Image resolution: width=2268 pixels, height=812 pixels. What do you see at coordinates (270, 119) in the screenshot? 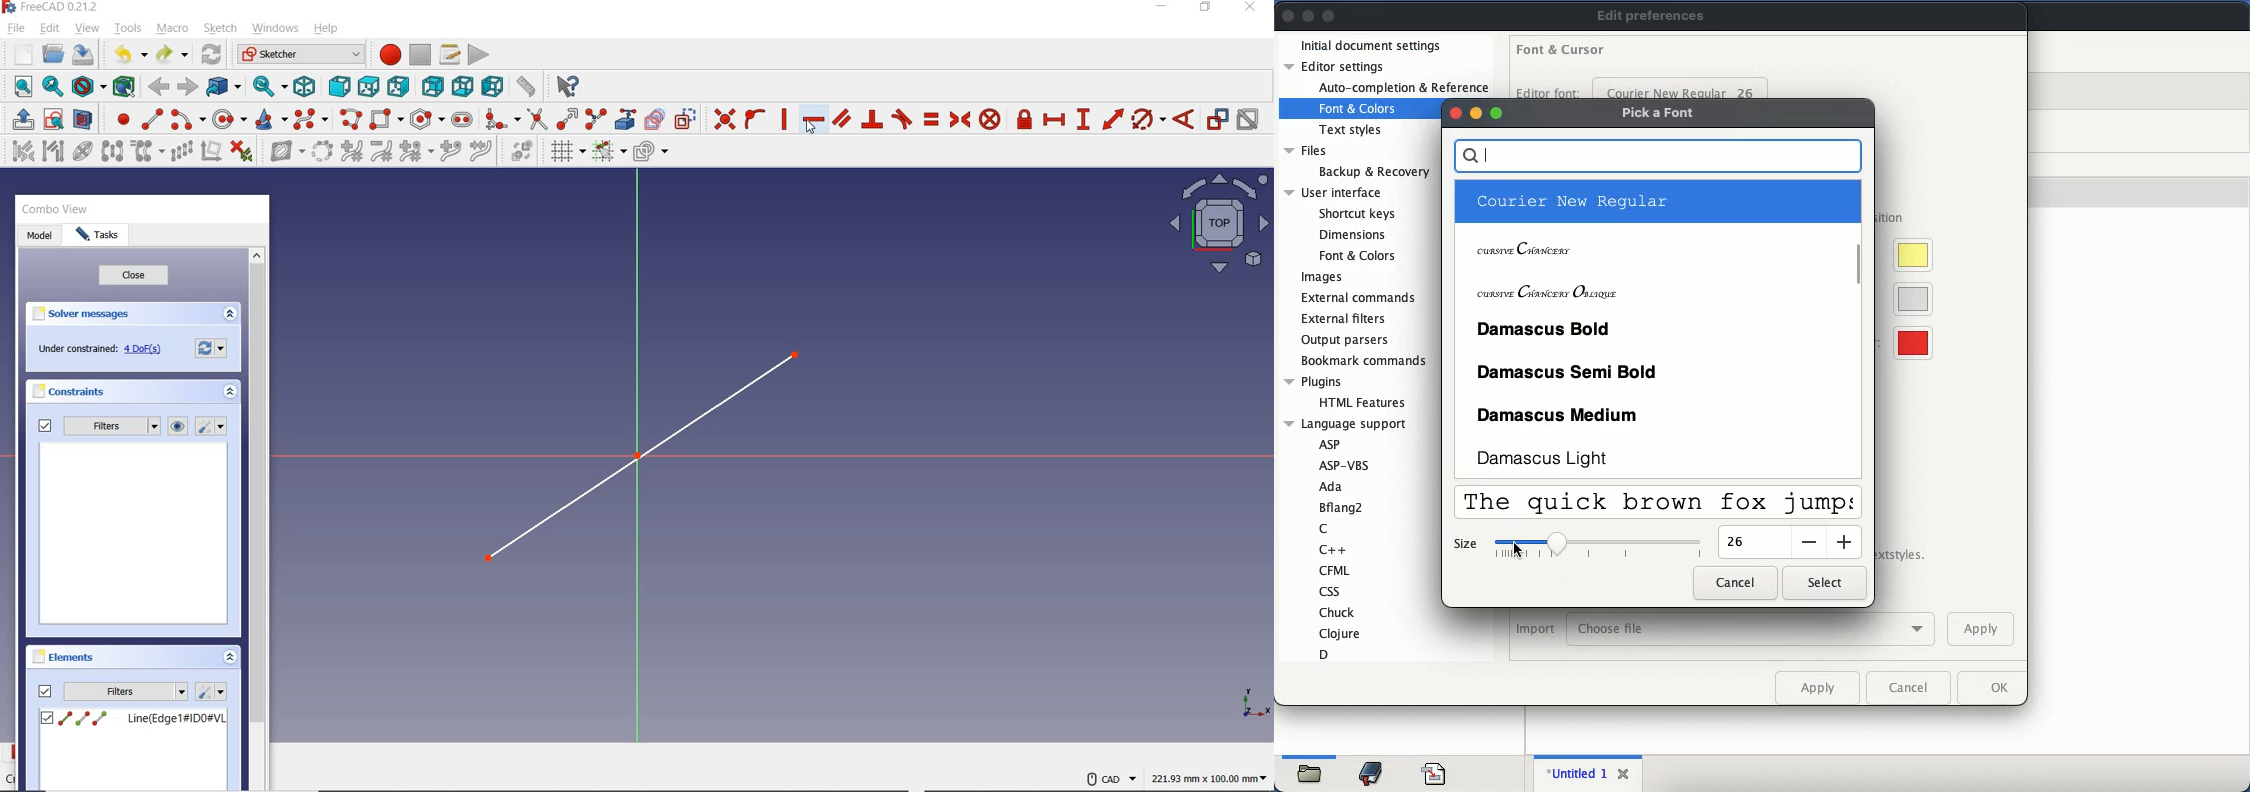
I see `CREATE CONIC` at bounding box center [270, 119].